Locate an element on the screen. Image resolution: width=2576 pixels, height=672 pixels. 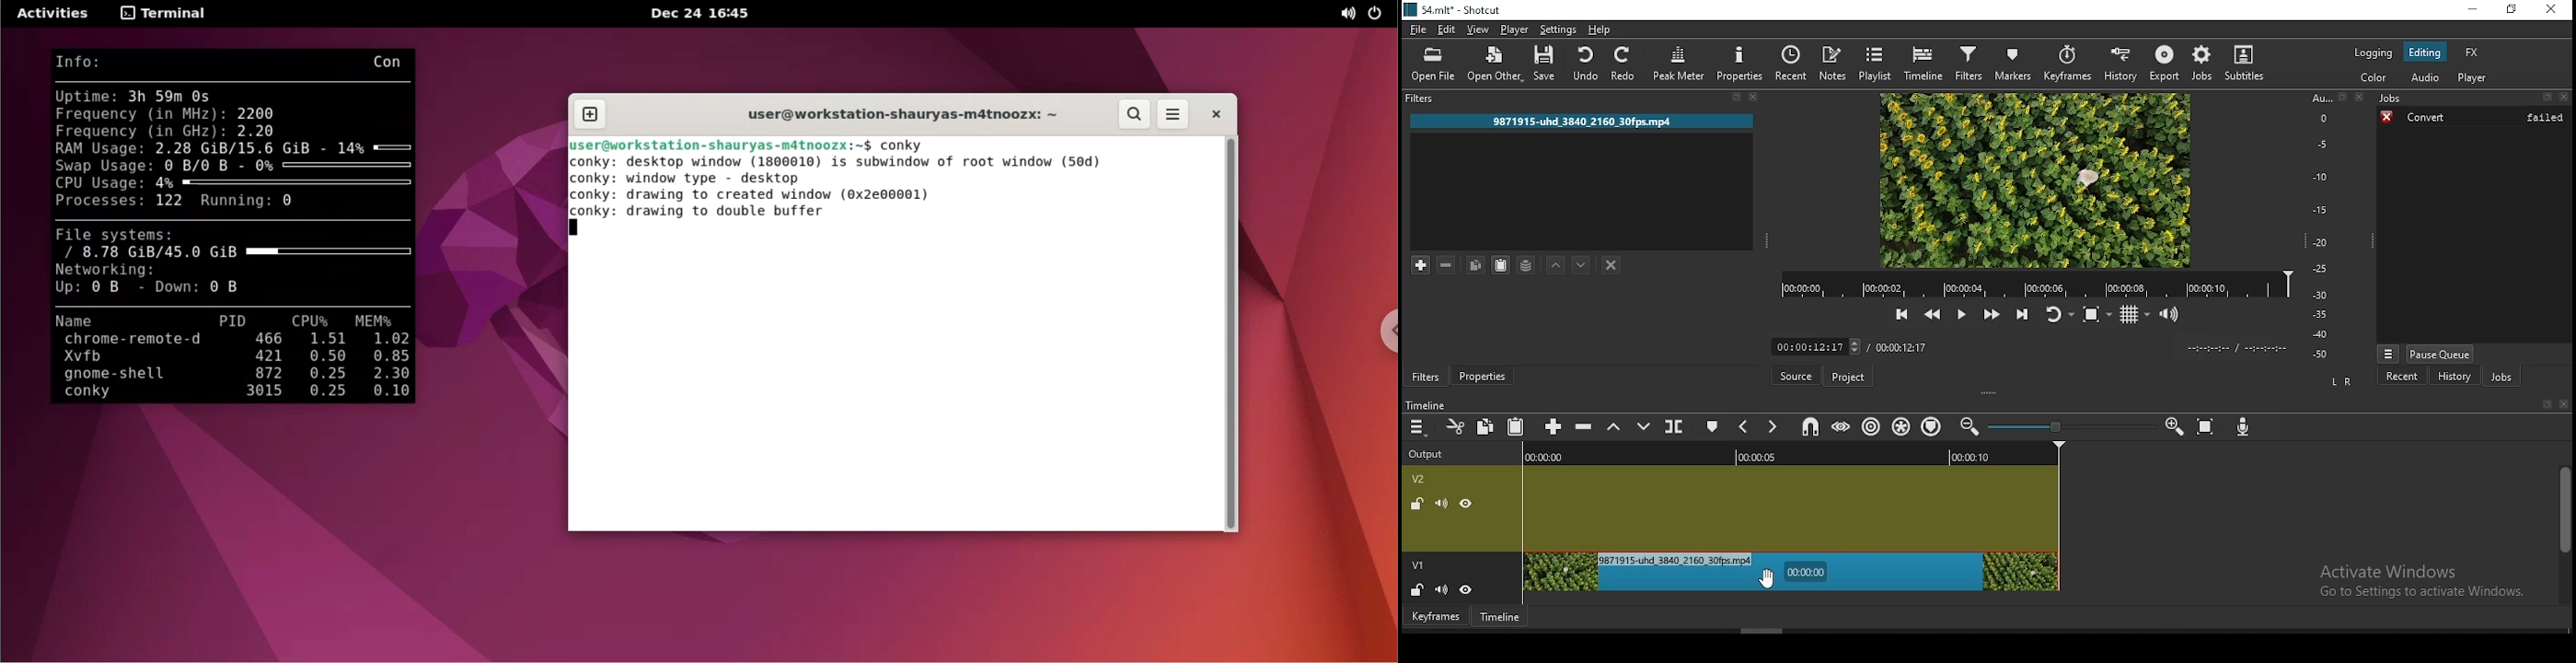
convert failed is located at coordinates (2474, 118).